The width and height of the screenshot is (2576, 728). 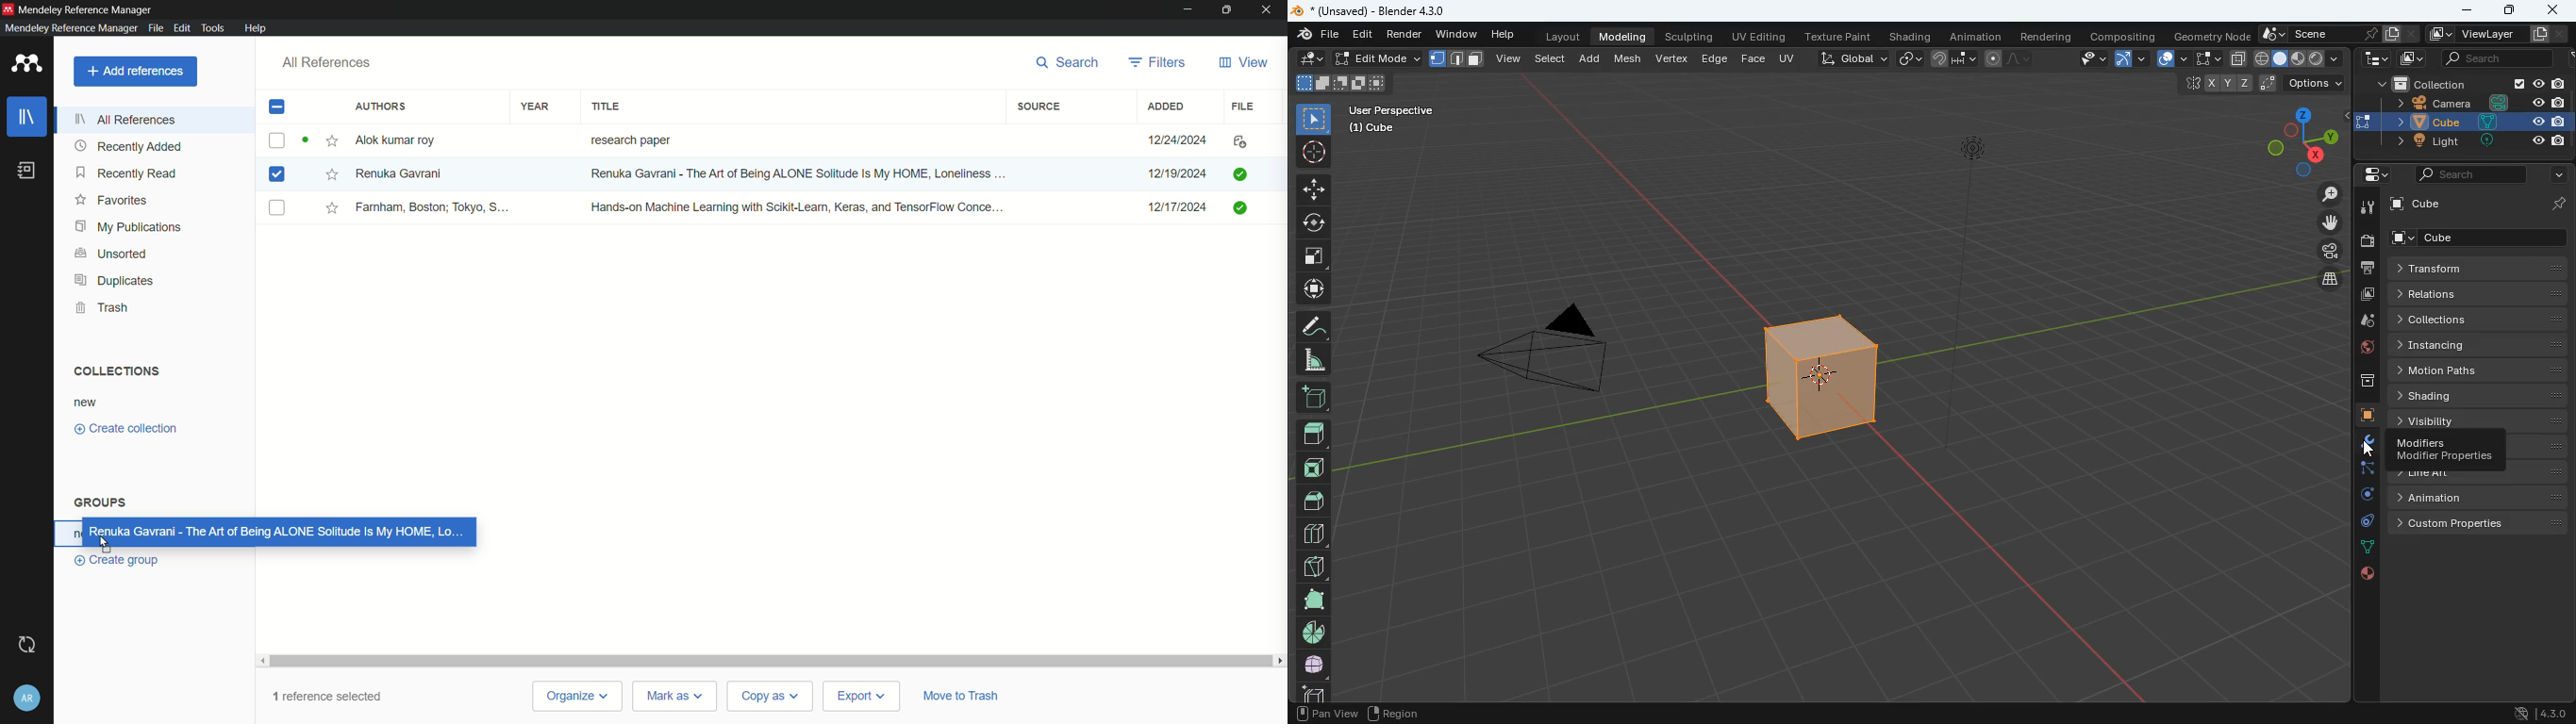 What do you see at coordinates (2468, 11) in the screenshot?
I see `minimize` at bounding box center [2468, 11].